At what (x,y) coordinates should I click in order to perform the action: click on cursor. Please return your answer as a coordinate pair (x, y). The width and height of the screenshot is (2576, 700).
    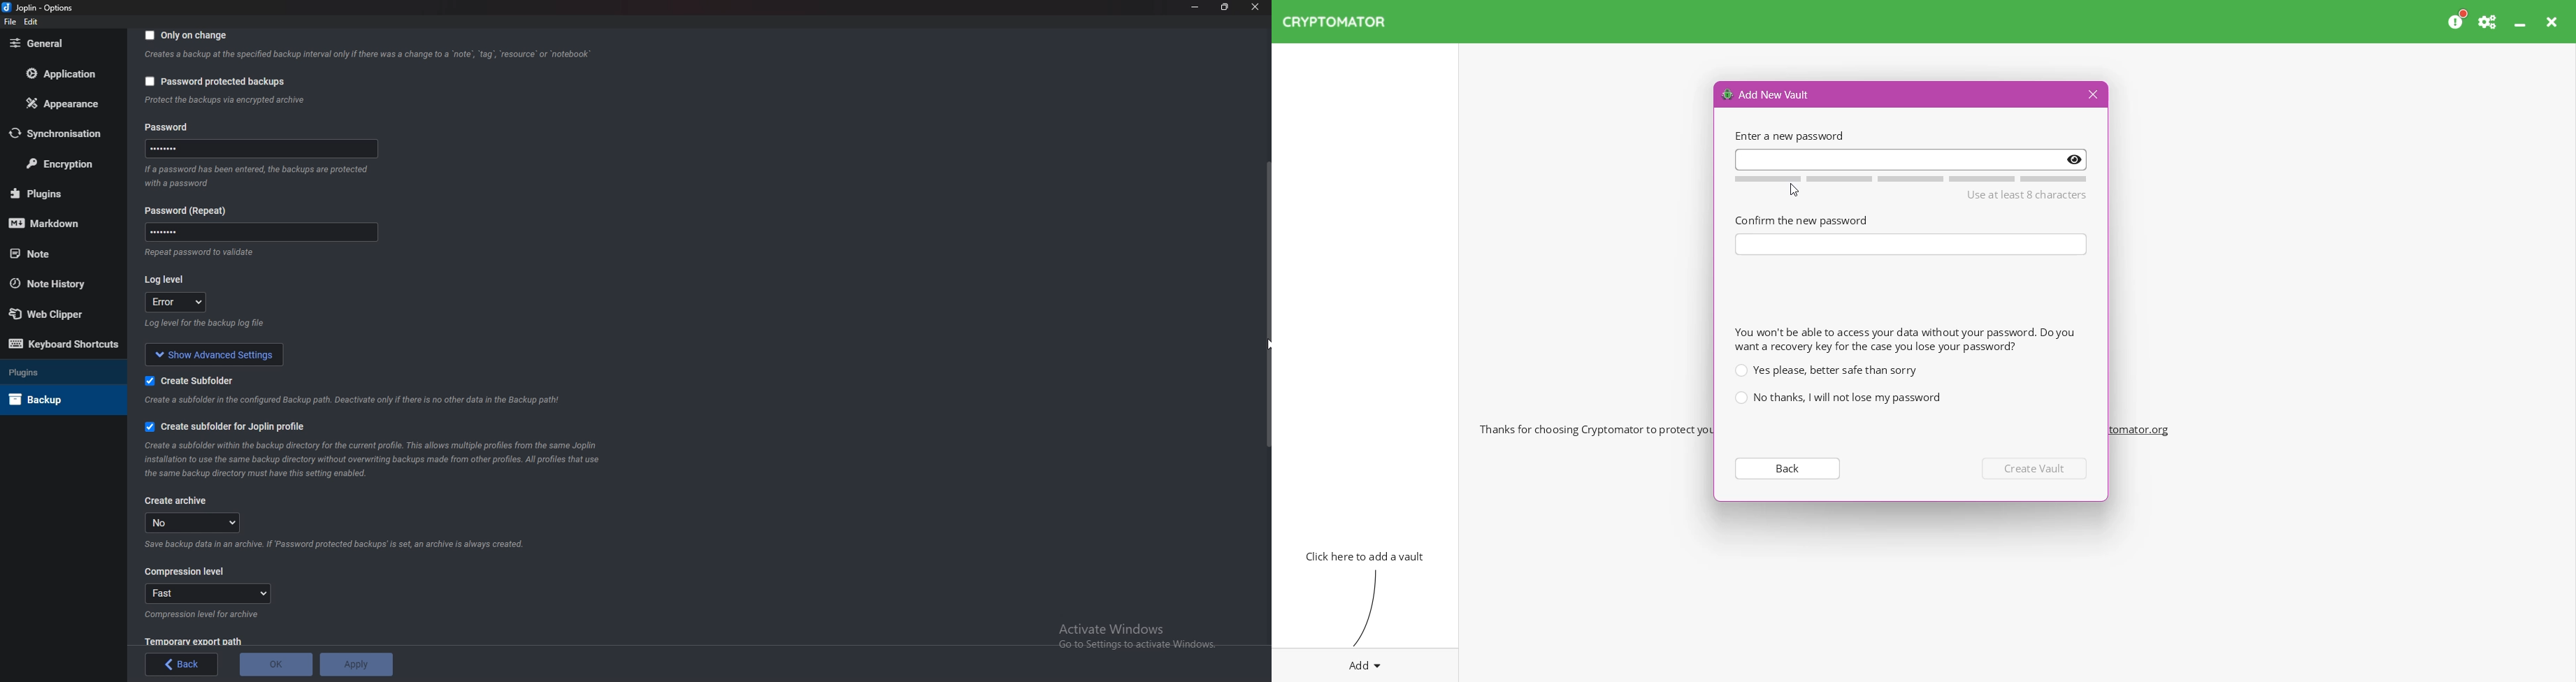
    Looking at the image, I should click on (1264, 347).